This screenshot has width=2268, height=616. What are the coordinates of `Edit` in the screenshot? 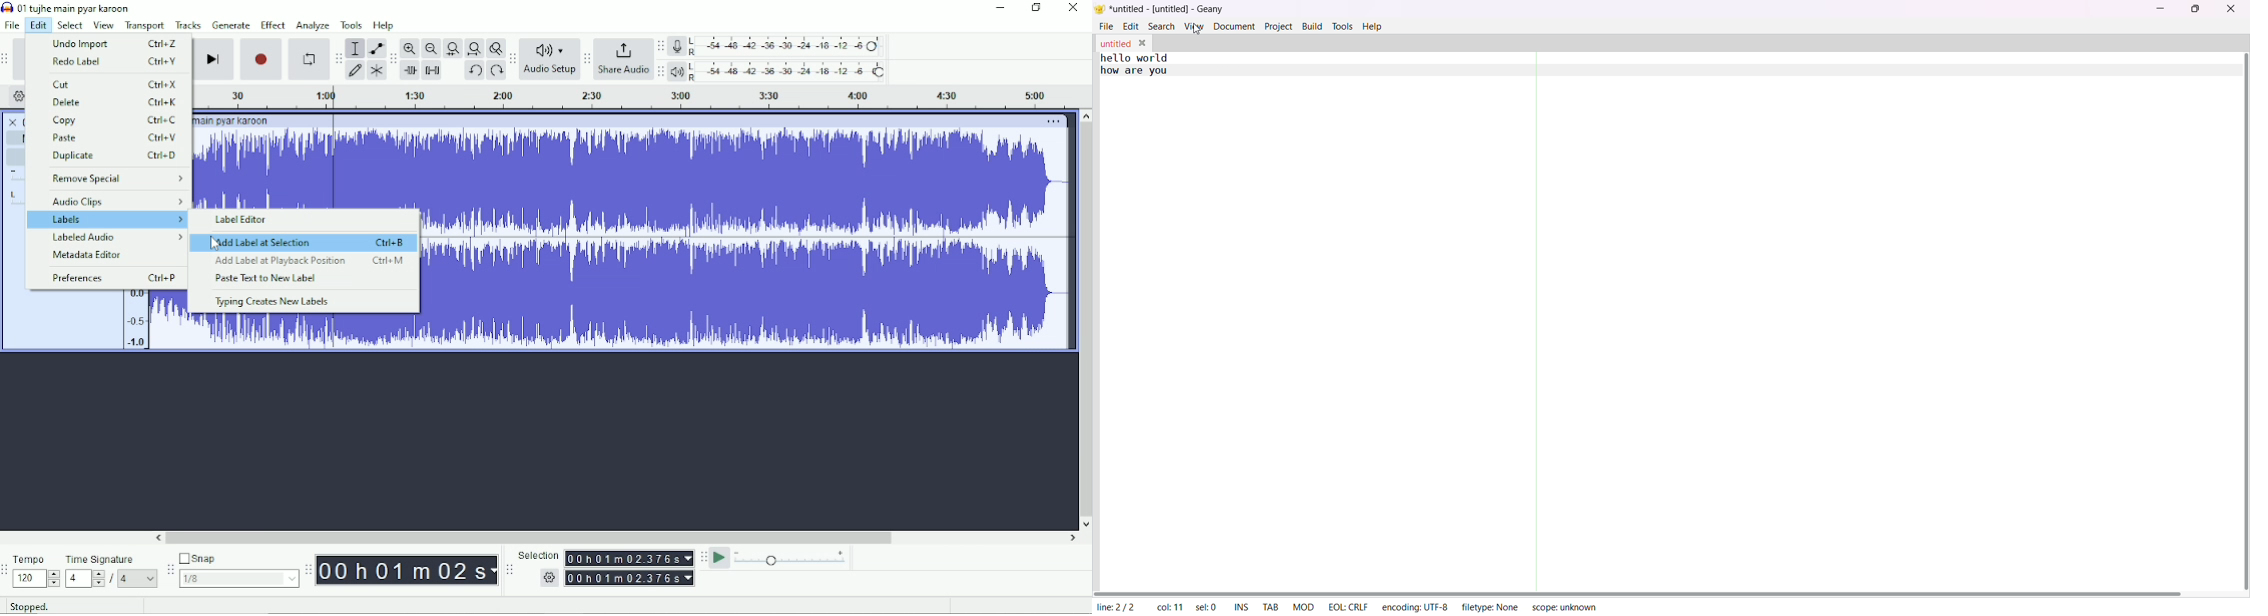 It's located at (38, 26).